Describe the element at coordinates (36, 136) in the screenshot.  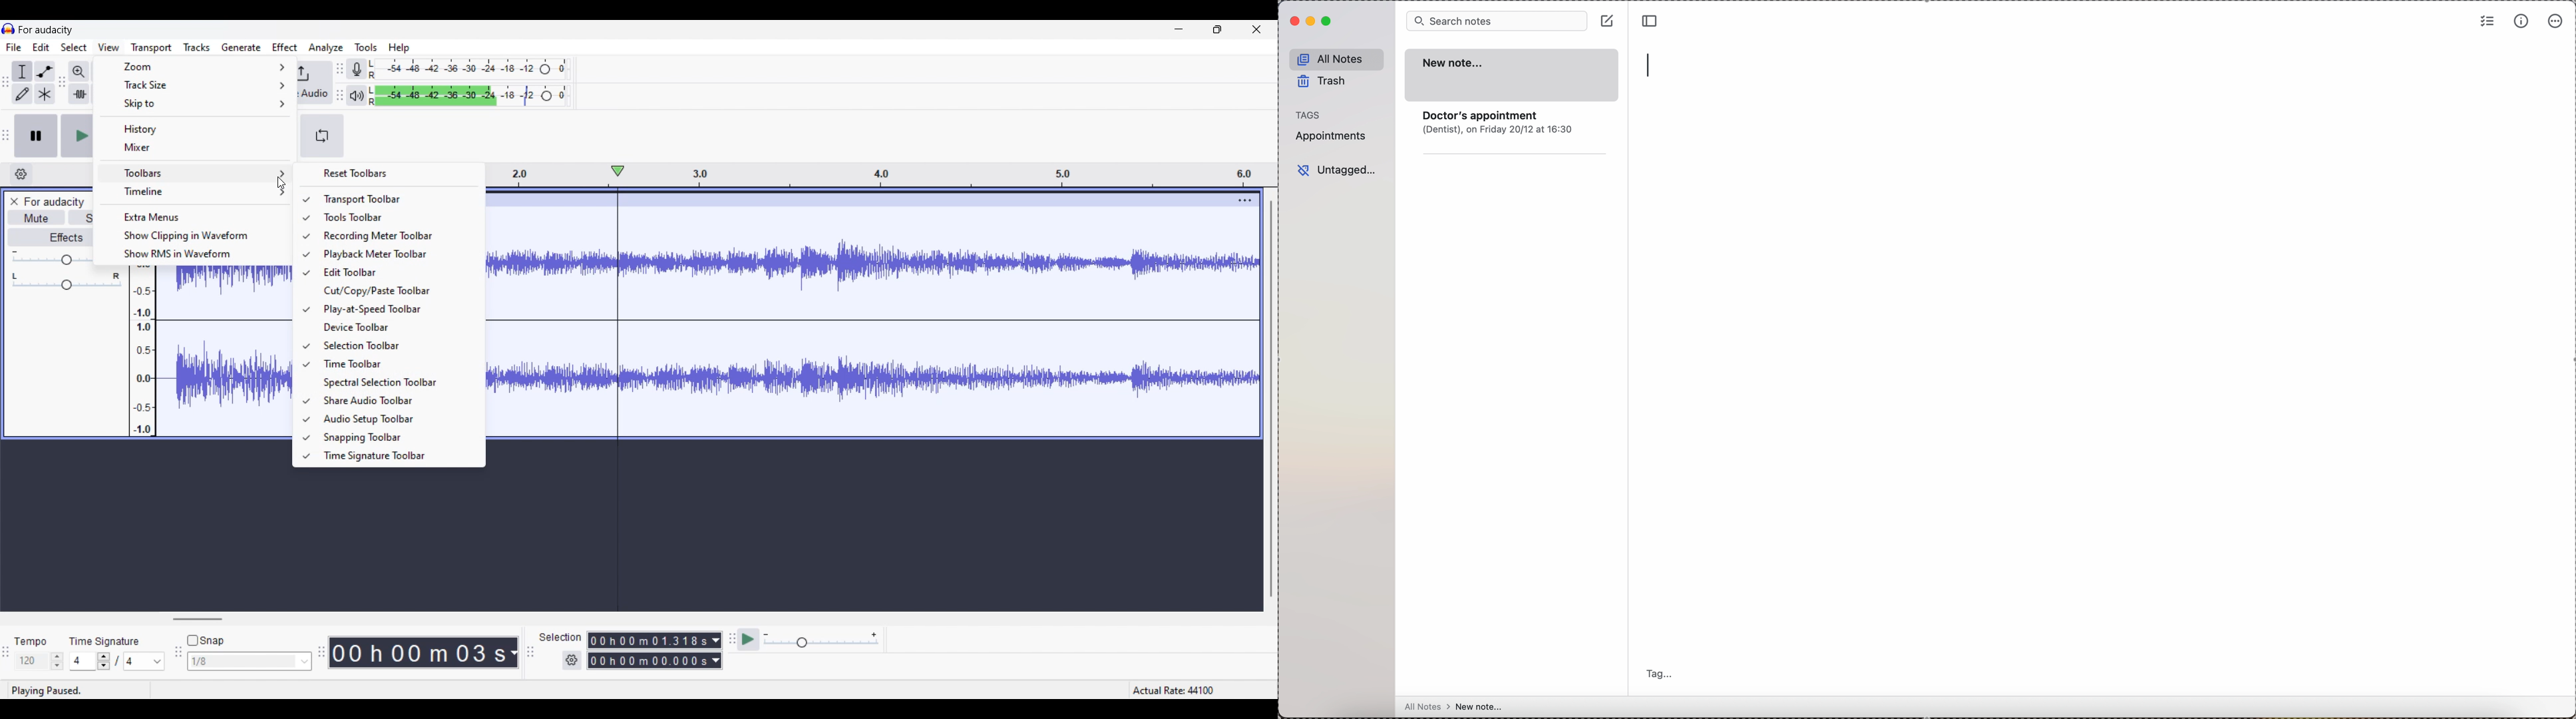
I see `Pause` at that location.